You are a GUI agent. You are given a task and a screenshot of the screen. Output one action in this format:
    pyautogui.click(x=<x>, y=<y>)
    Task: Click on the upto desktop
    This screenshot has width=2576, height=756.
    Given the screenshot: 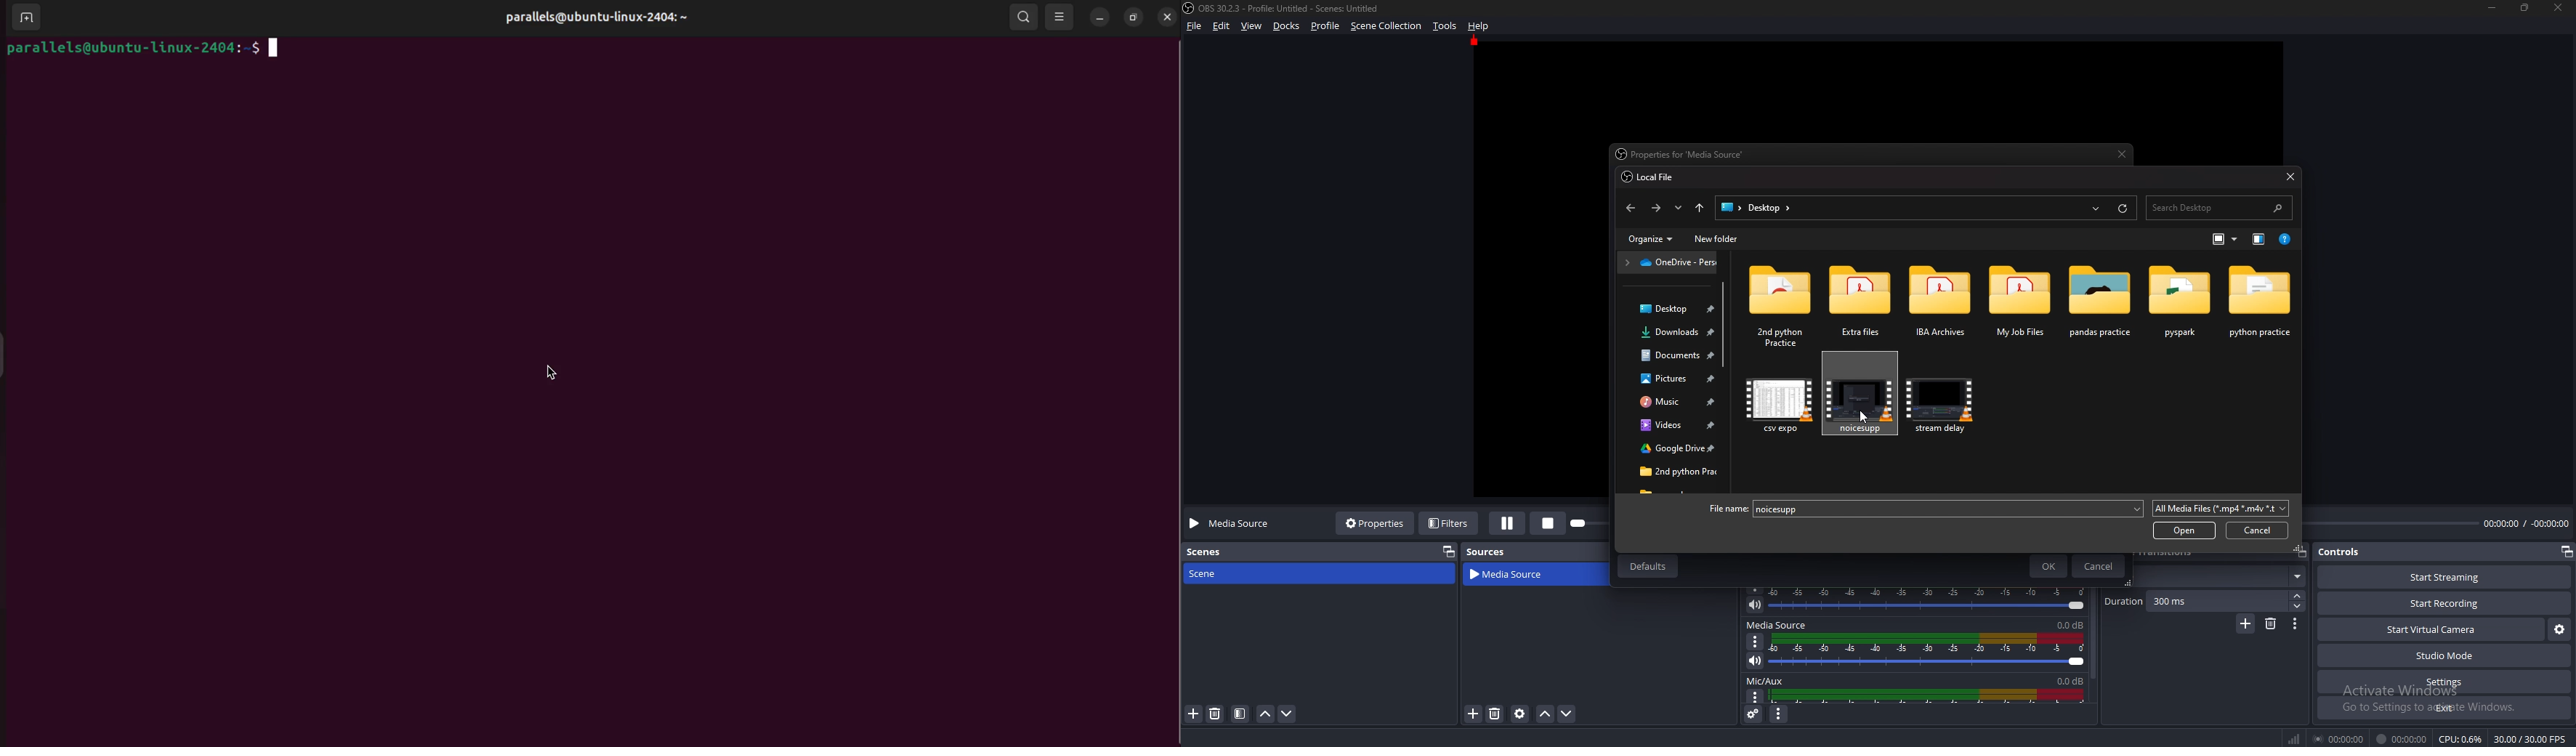 What is the action you would take?
    pyautogui.click(x=1700, y=209)
    